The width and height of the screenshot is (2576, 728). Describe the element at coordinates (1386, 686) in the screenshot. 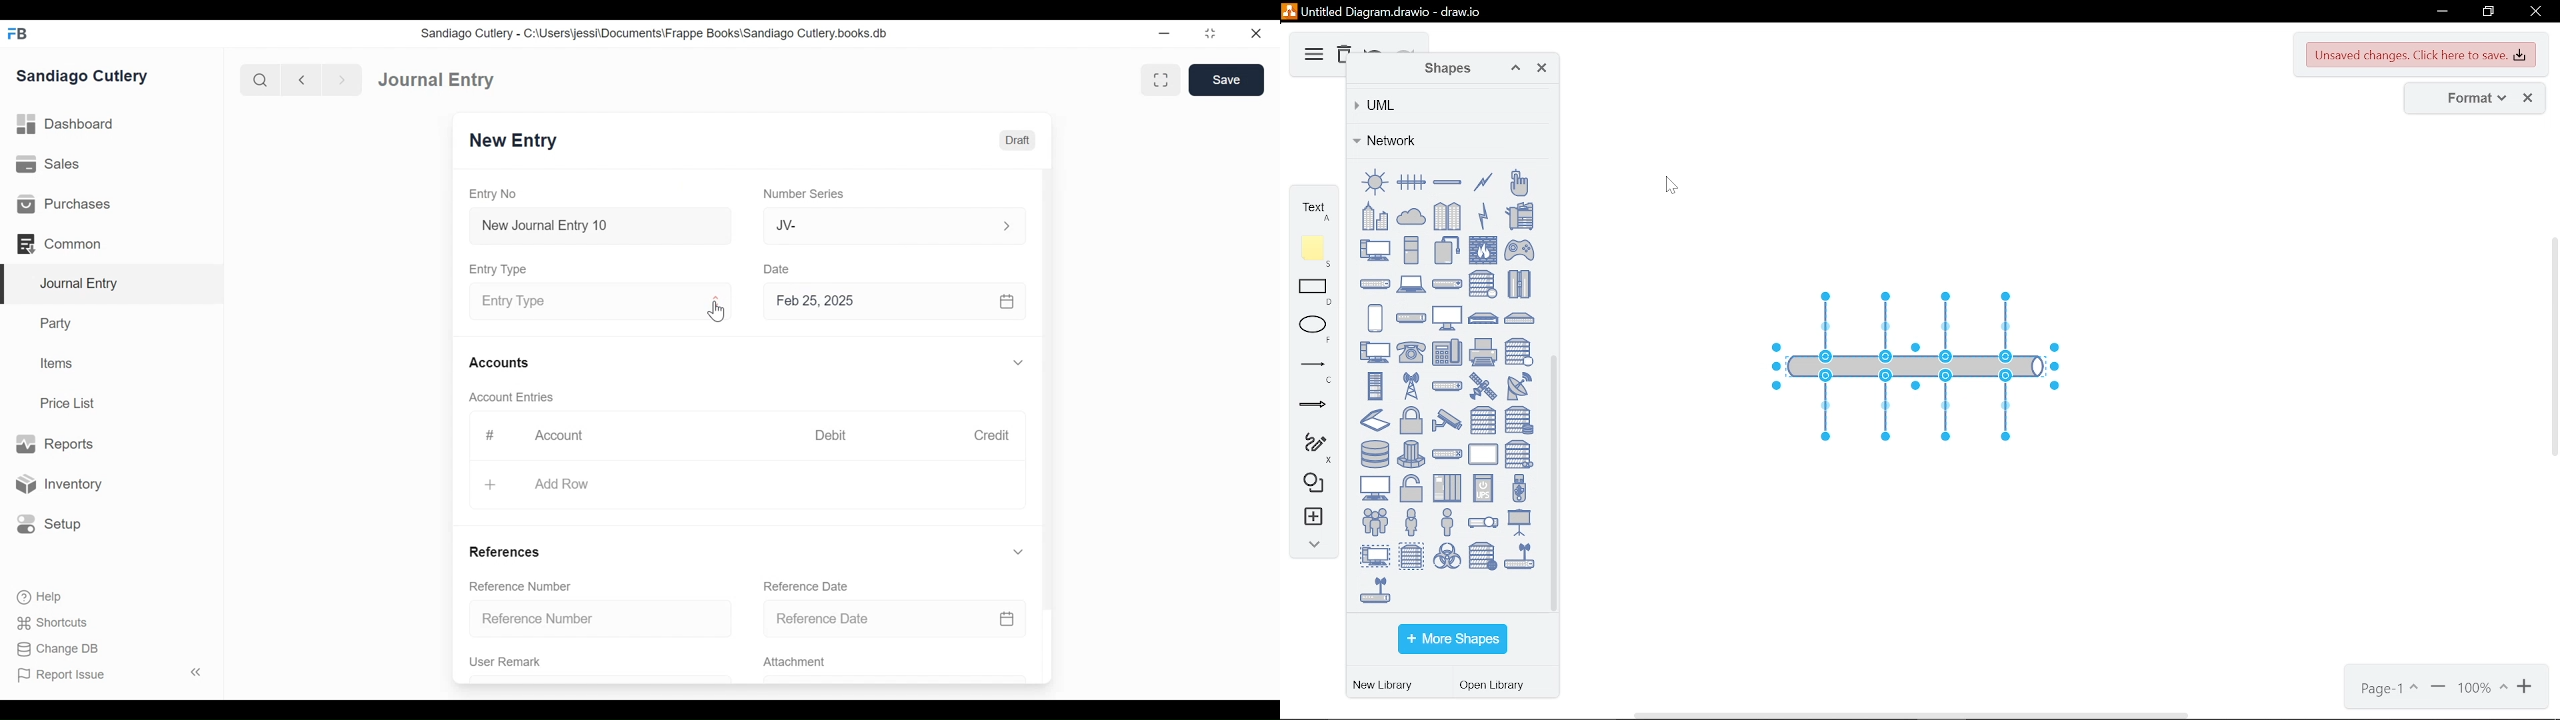

I see `new library` at that location.